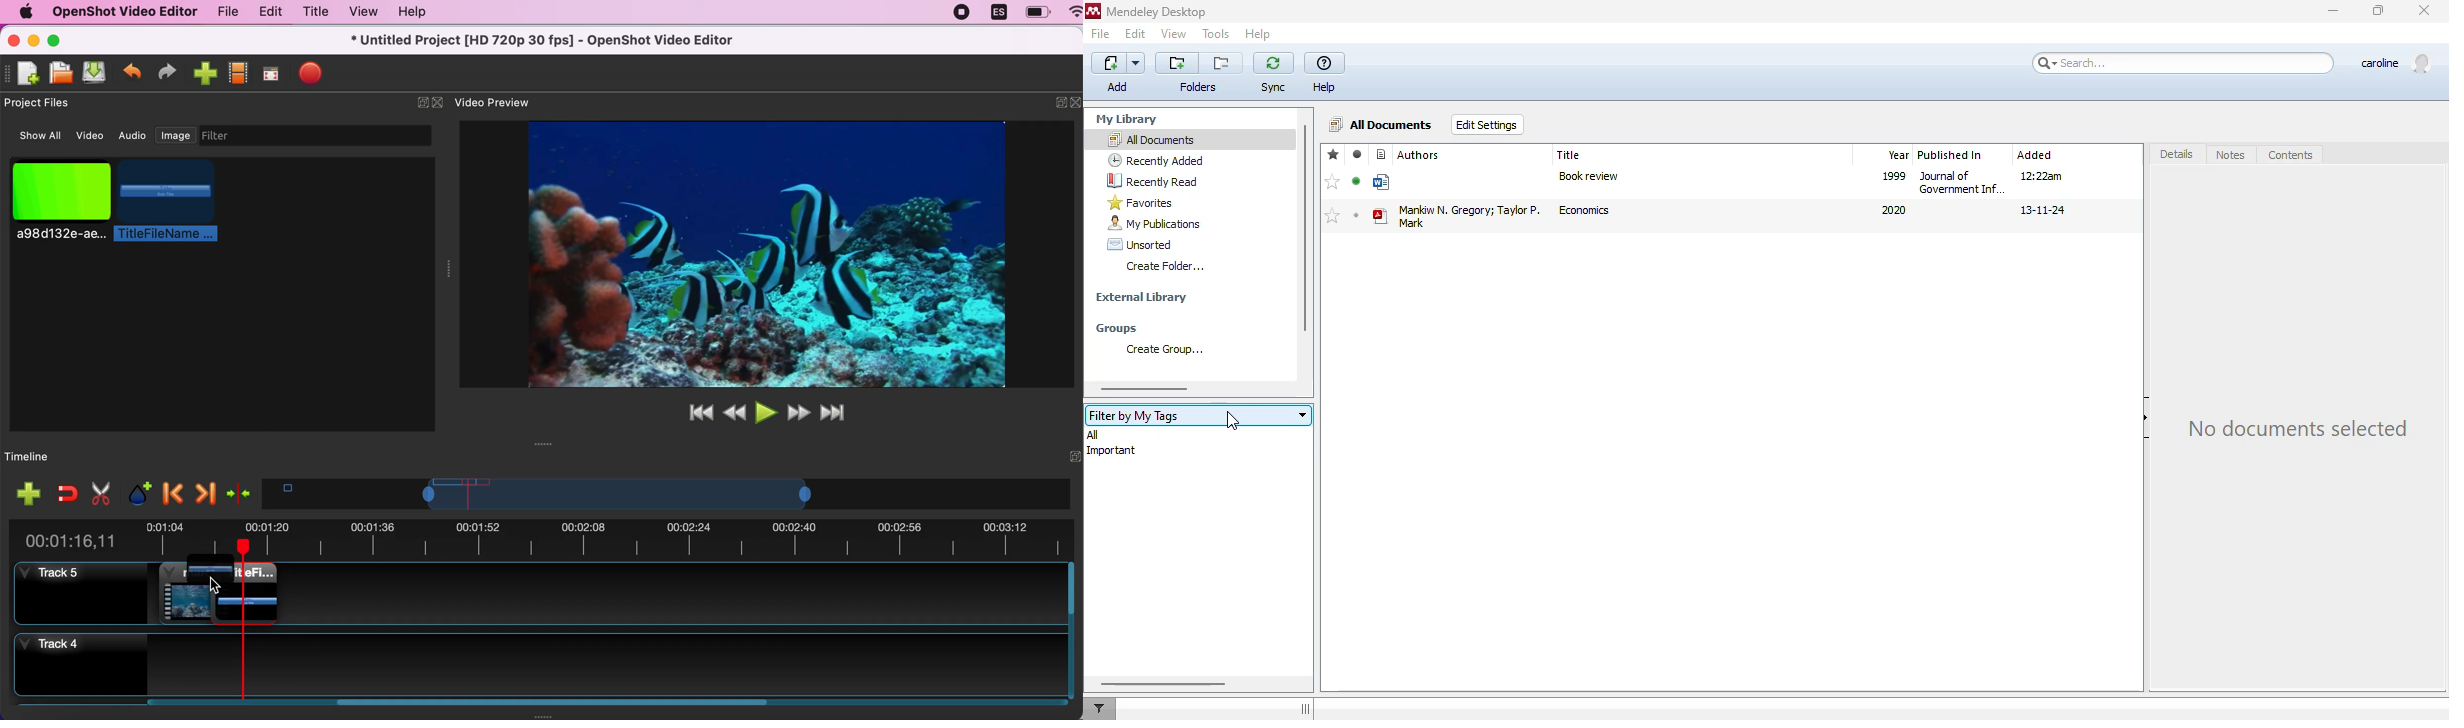 This screenshot has height=728, width=2464. Describe the element at coordinates (1569, 154) in the screenshot. I see `title` at that location.